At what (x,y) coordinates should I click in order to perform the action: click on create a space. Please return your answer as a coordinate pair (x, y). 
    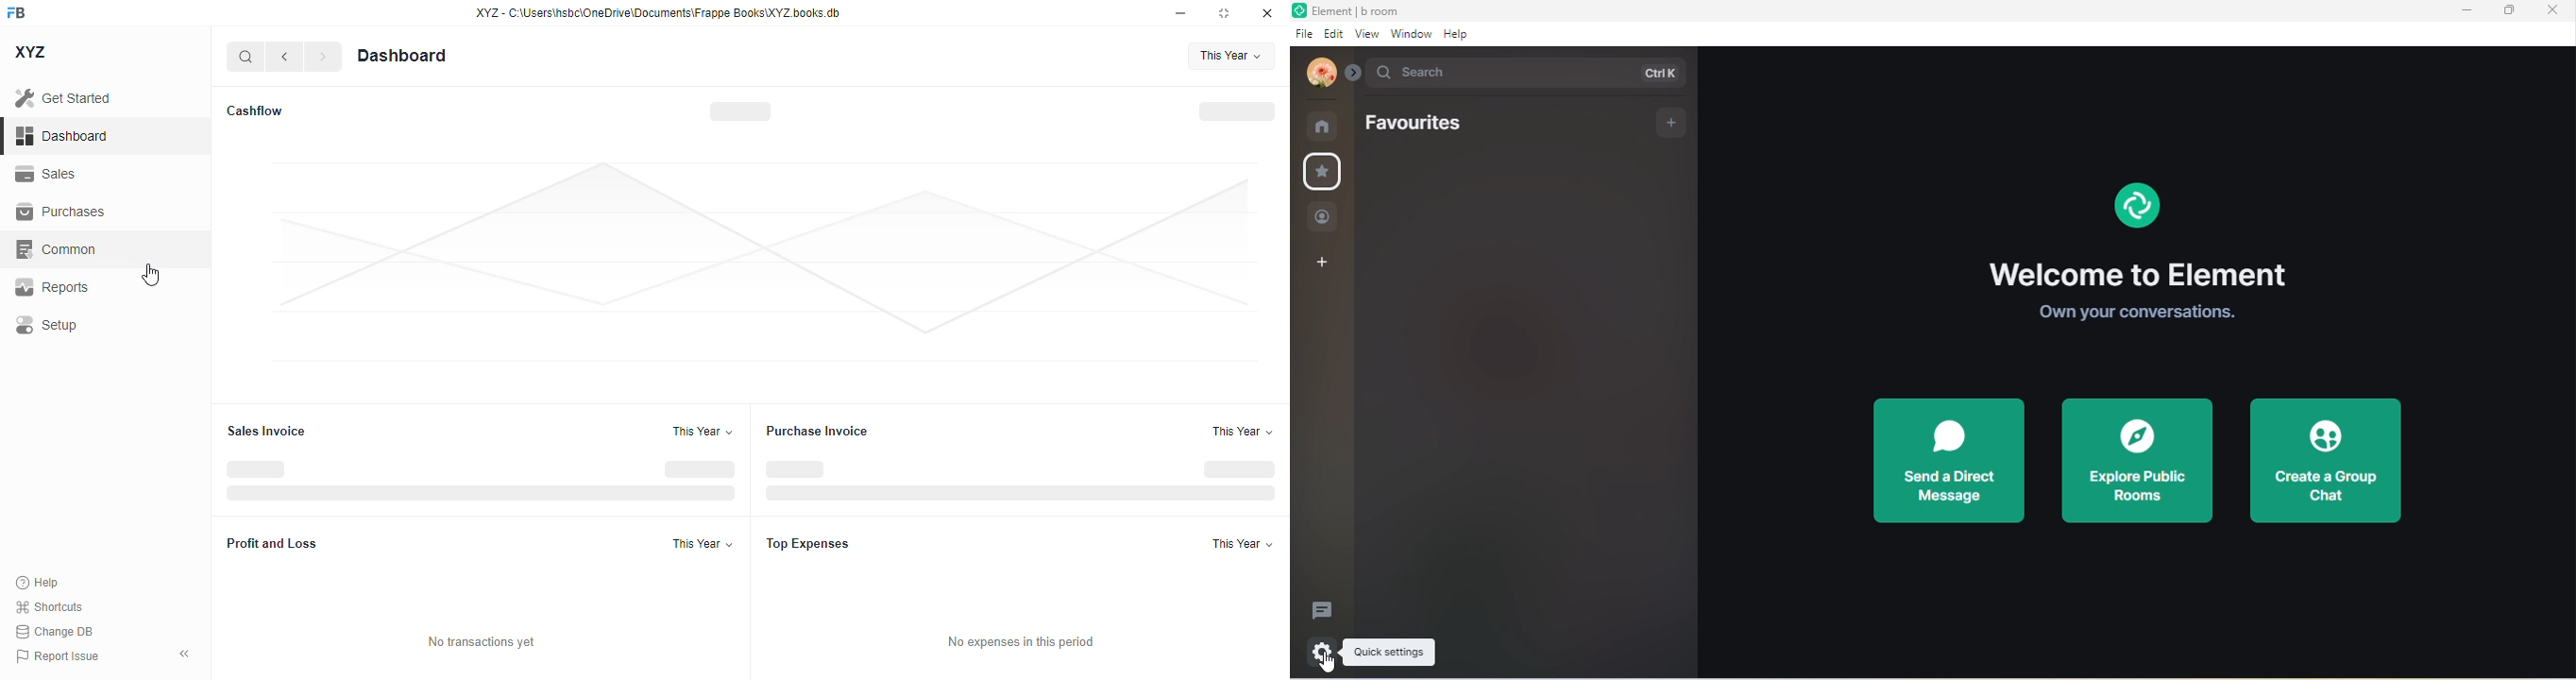
    Looking at the image, I should click on (1326, 264).